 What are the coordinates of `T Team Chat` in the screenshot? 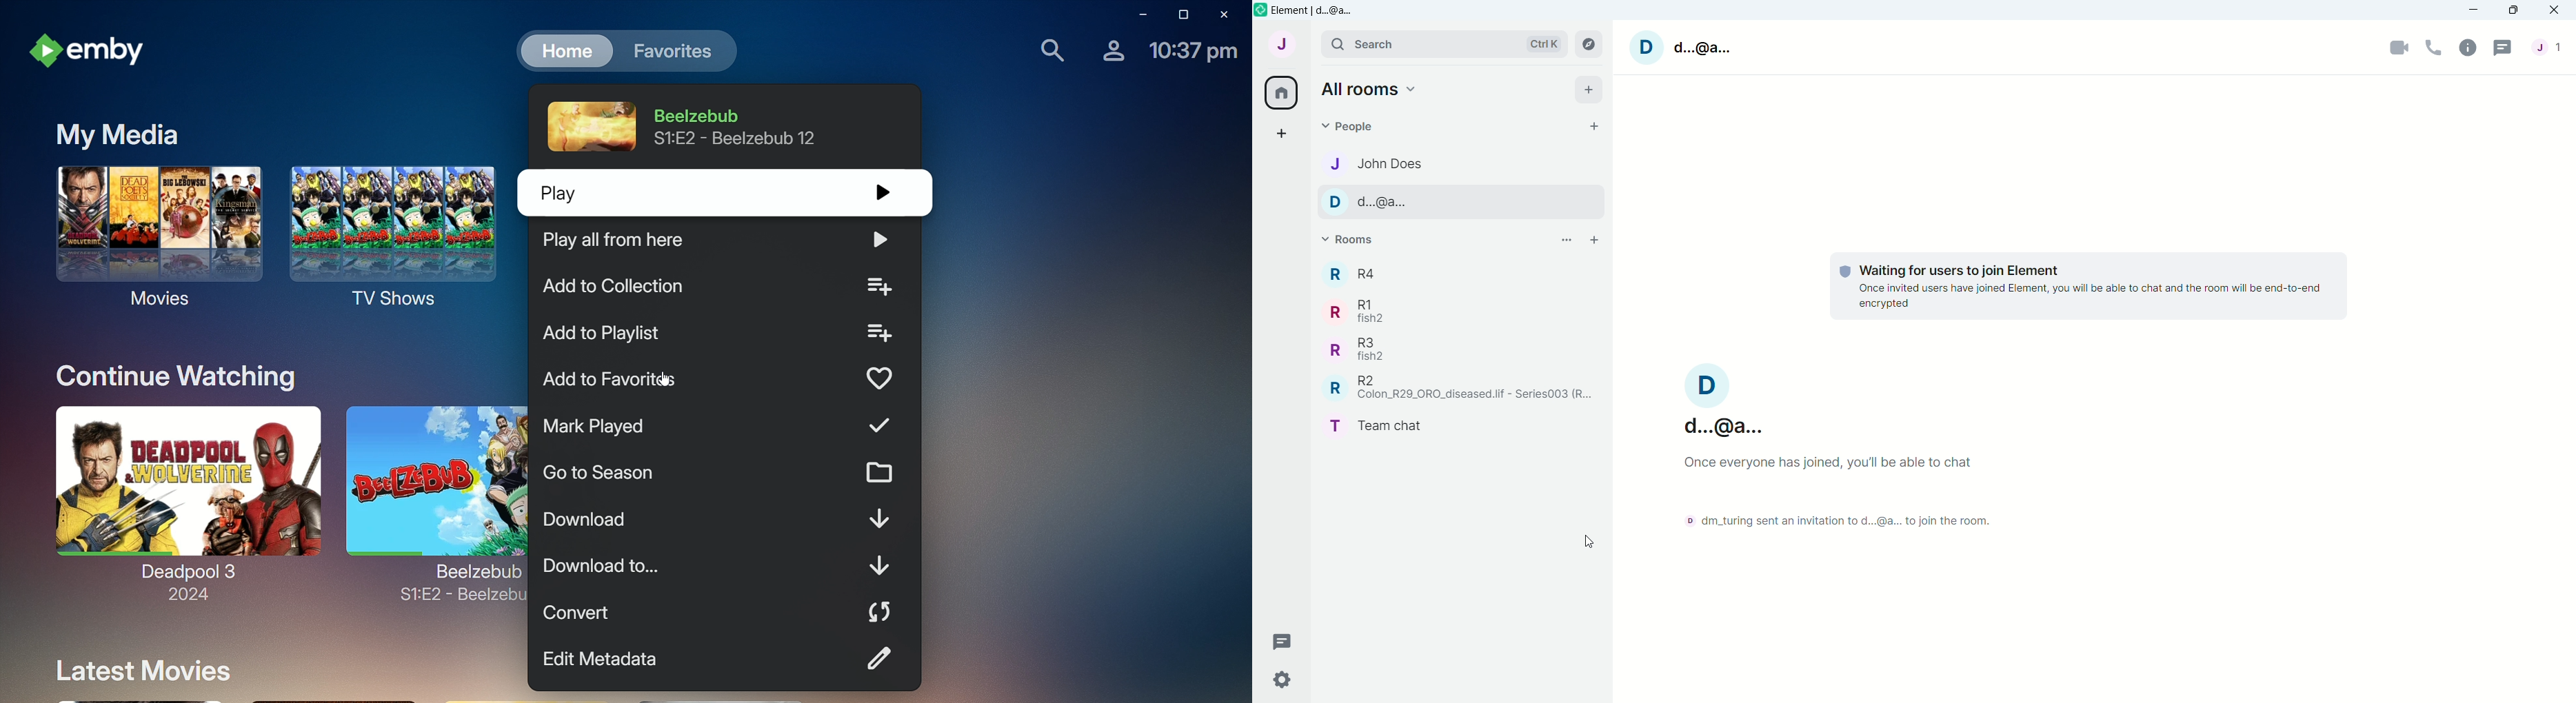 It's located at (1380, 423).